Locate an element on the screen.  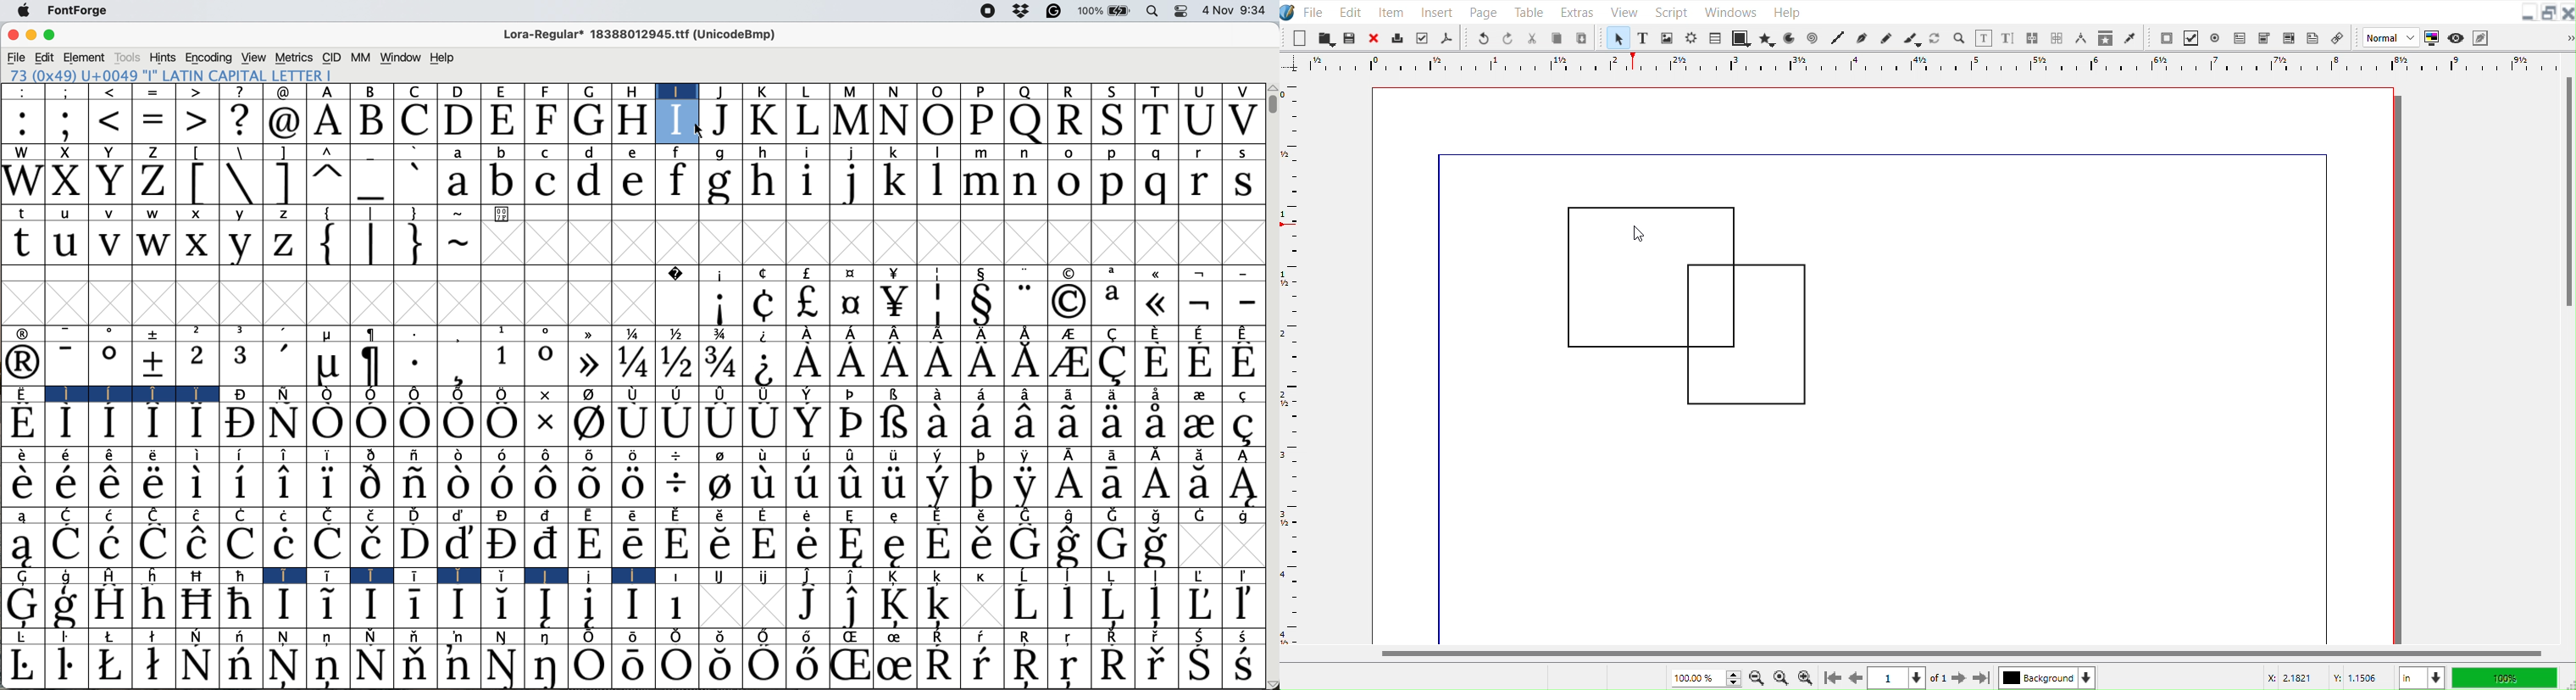
Undo is located at coordinates (1483, 37).